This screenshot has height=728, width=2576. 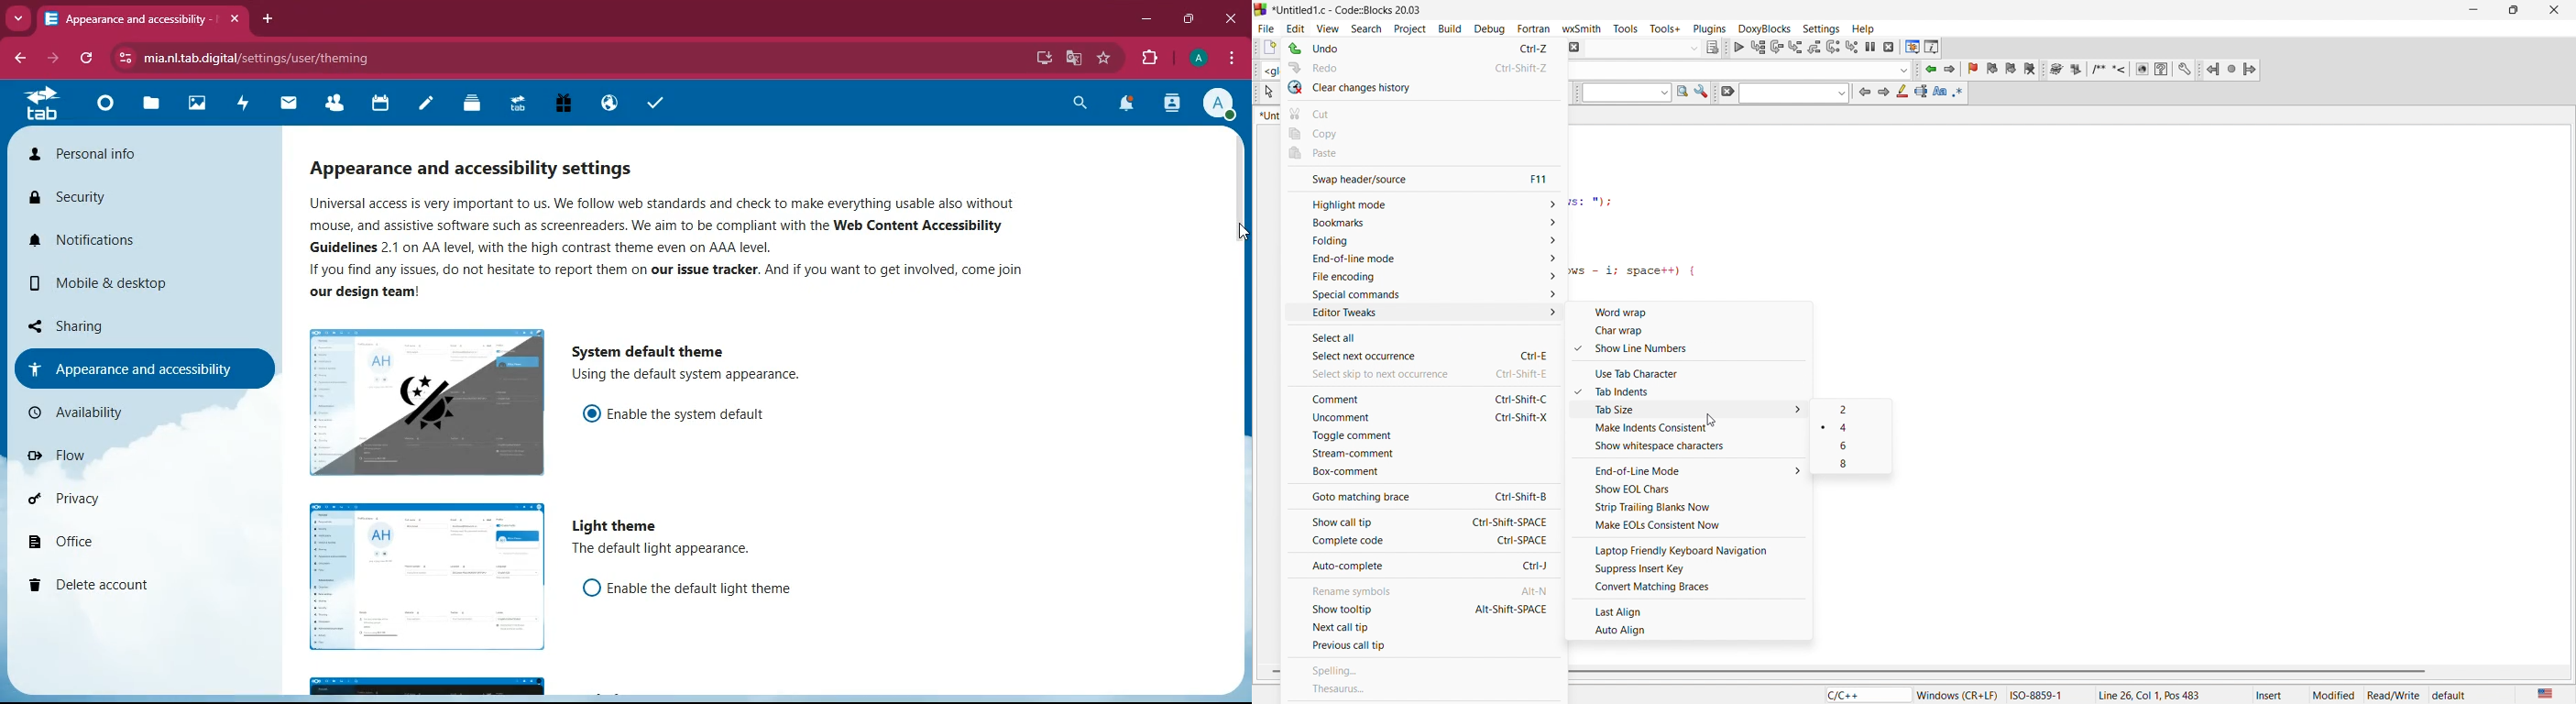 What do you see at coordinates (128, 245) in the screenshot?
I see `notifications` at bounding box center [128, 245].